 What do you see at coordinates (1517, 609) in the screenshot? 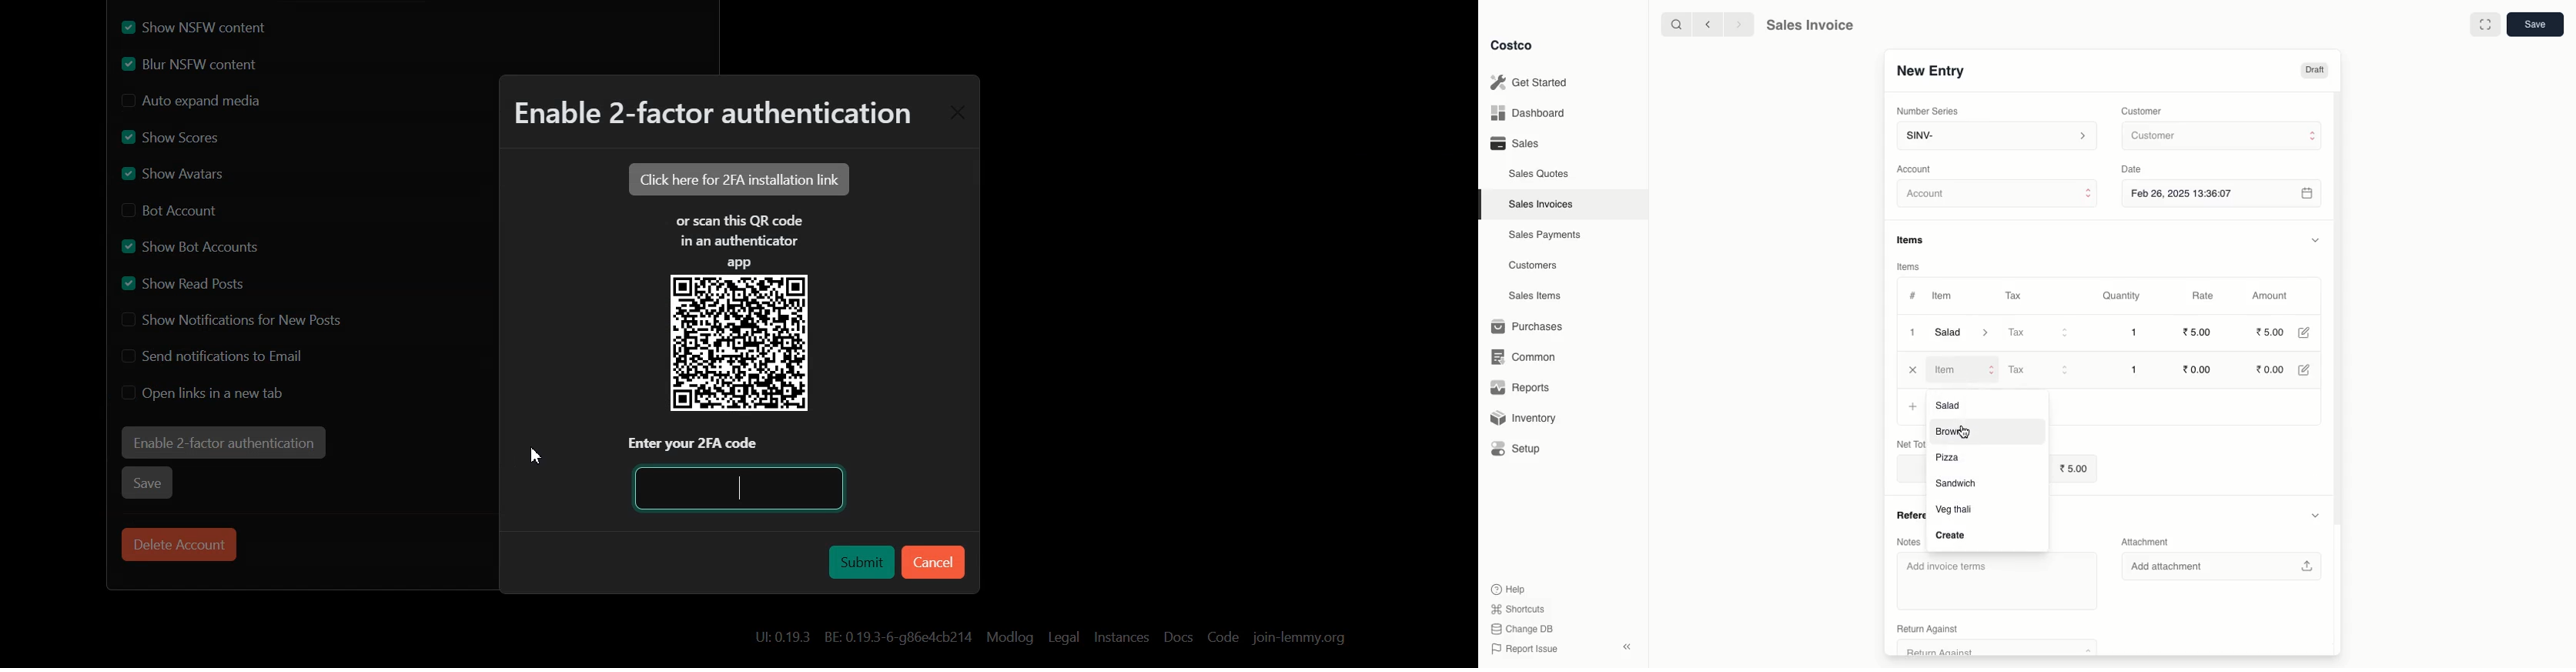
I see `Shortcuts` at bounding box center [1517, 609].